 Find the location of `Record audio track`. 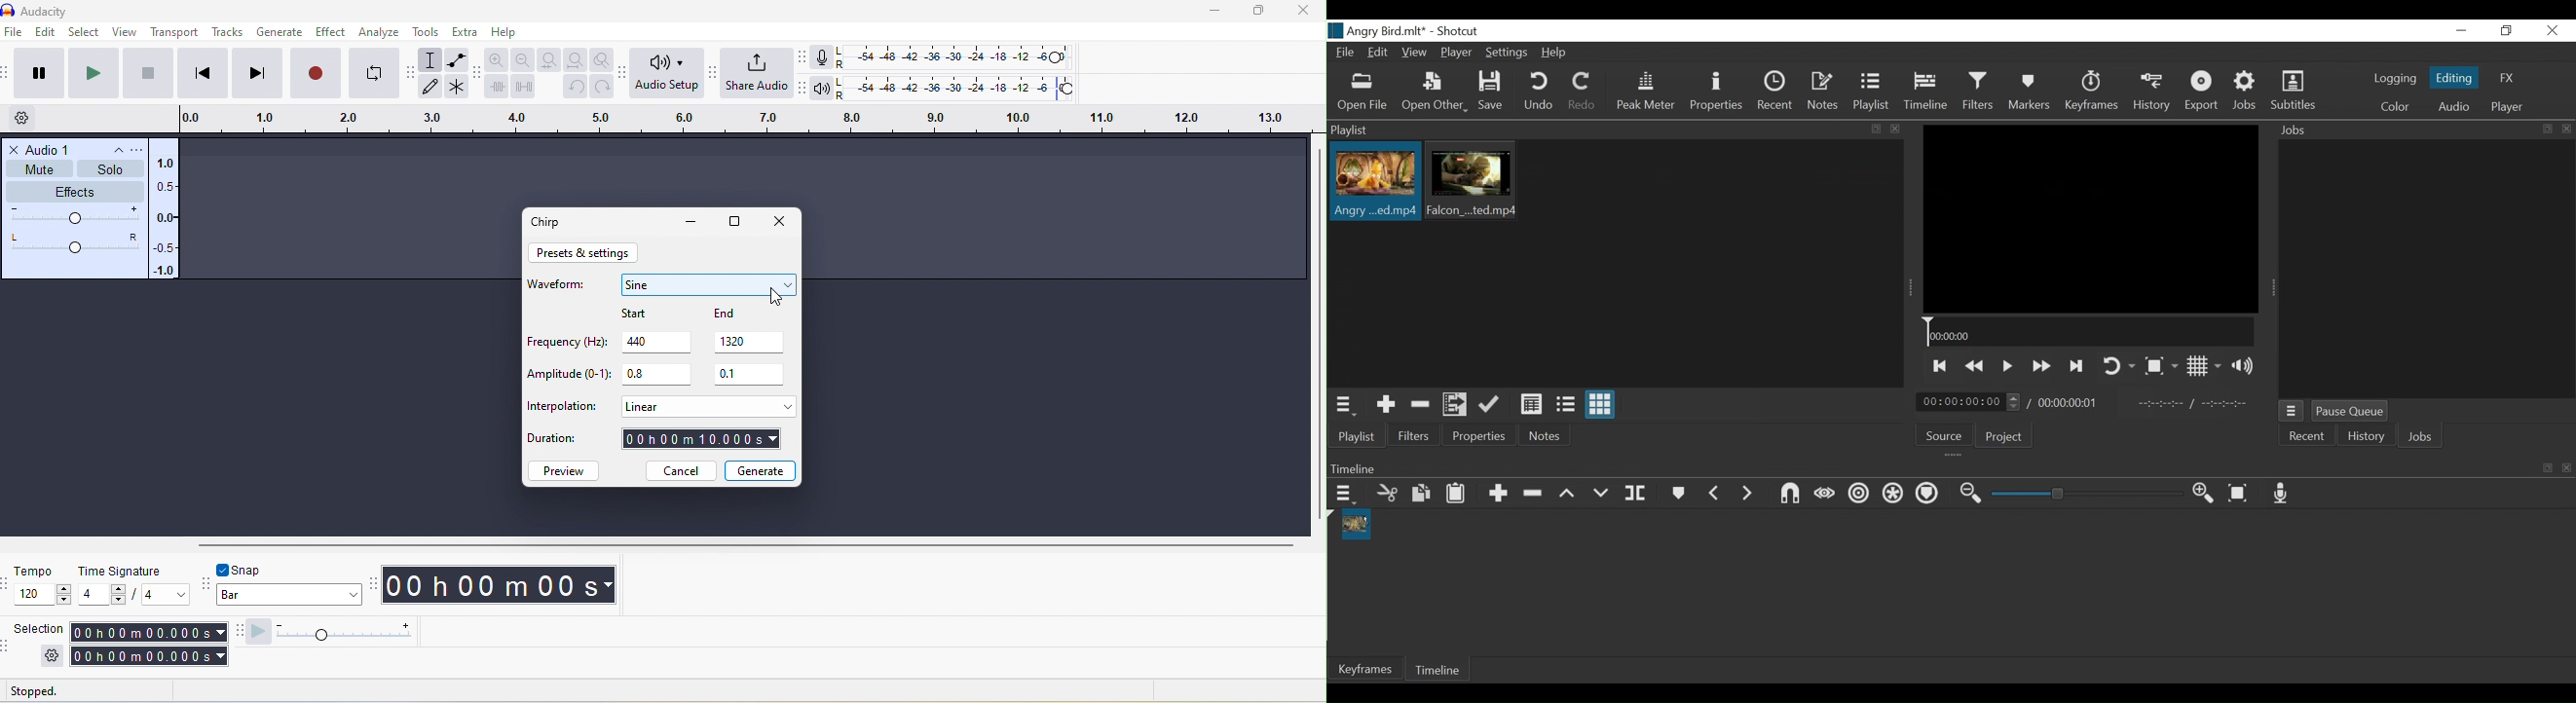

Record audio track is located at coordinates (2283, 494).